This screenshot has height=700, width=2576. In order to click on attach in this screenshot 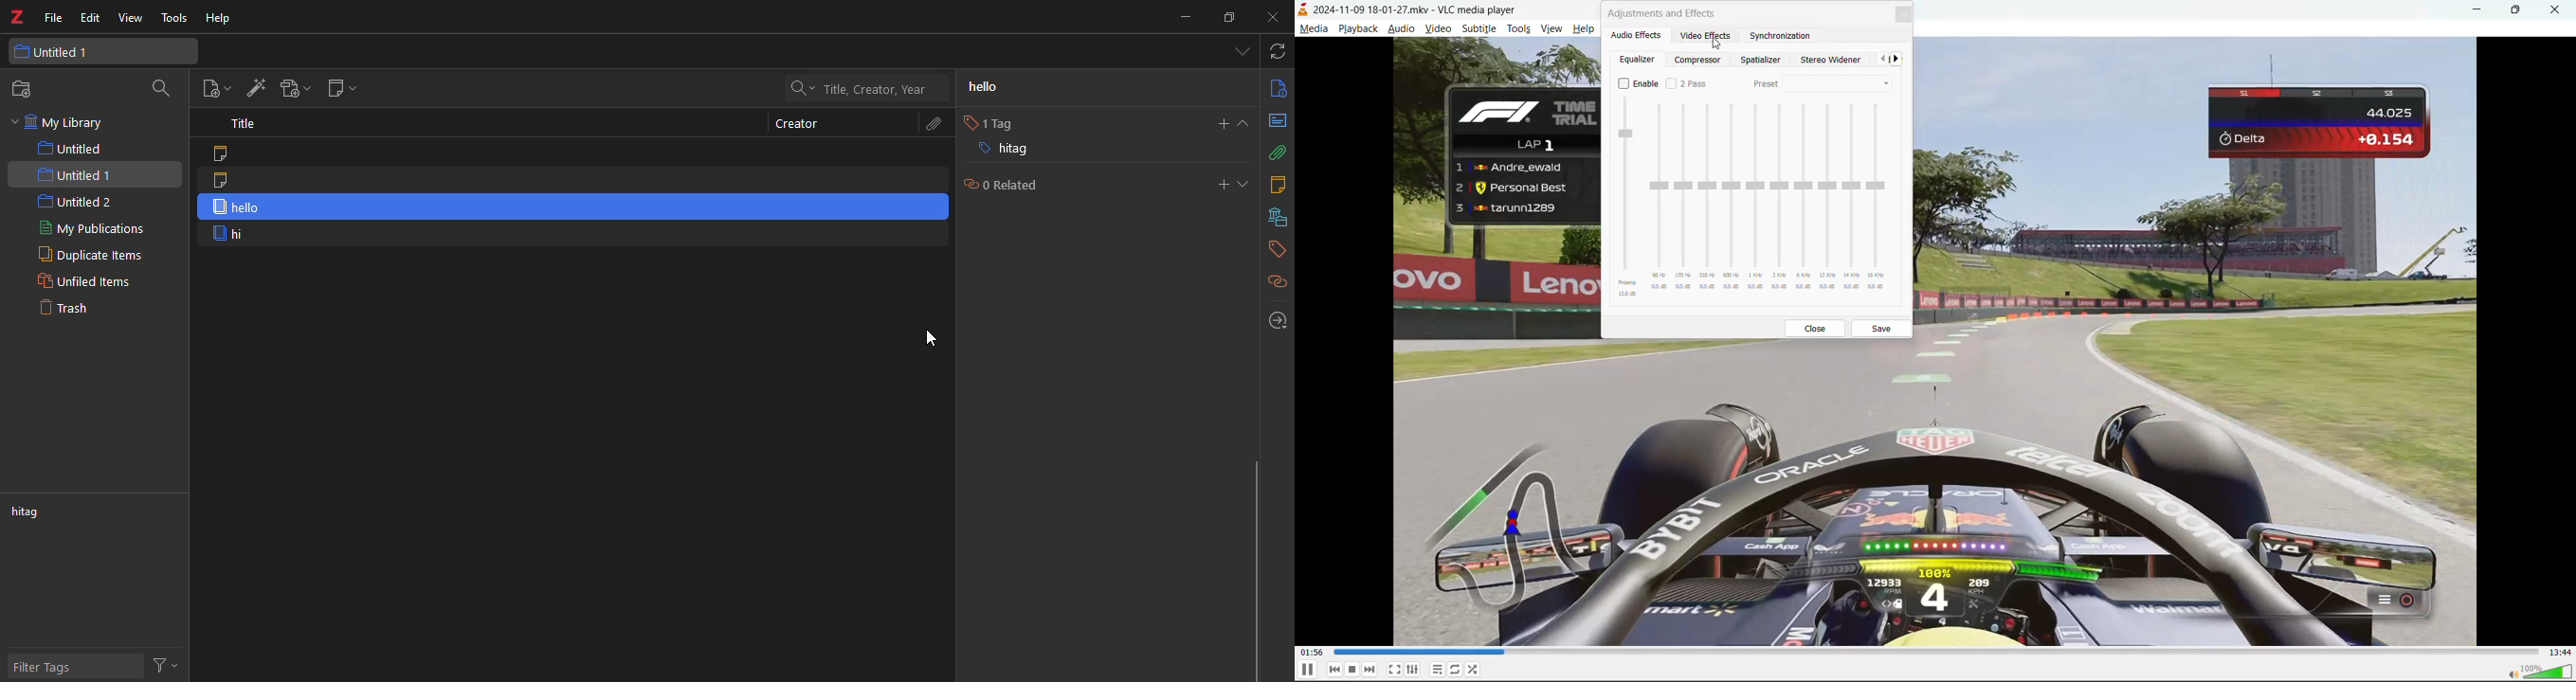, I will do `click(932, 124)`.